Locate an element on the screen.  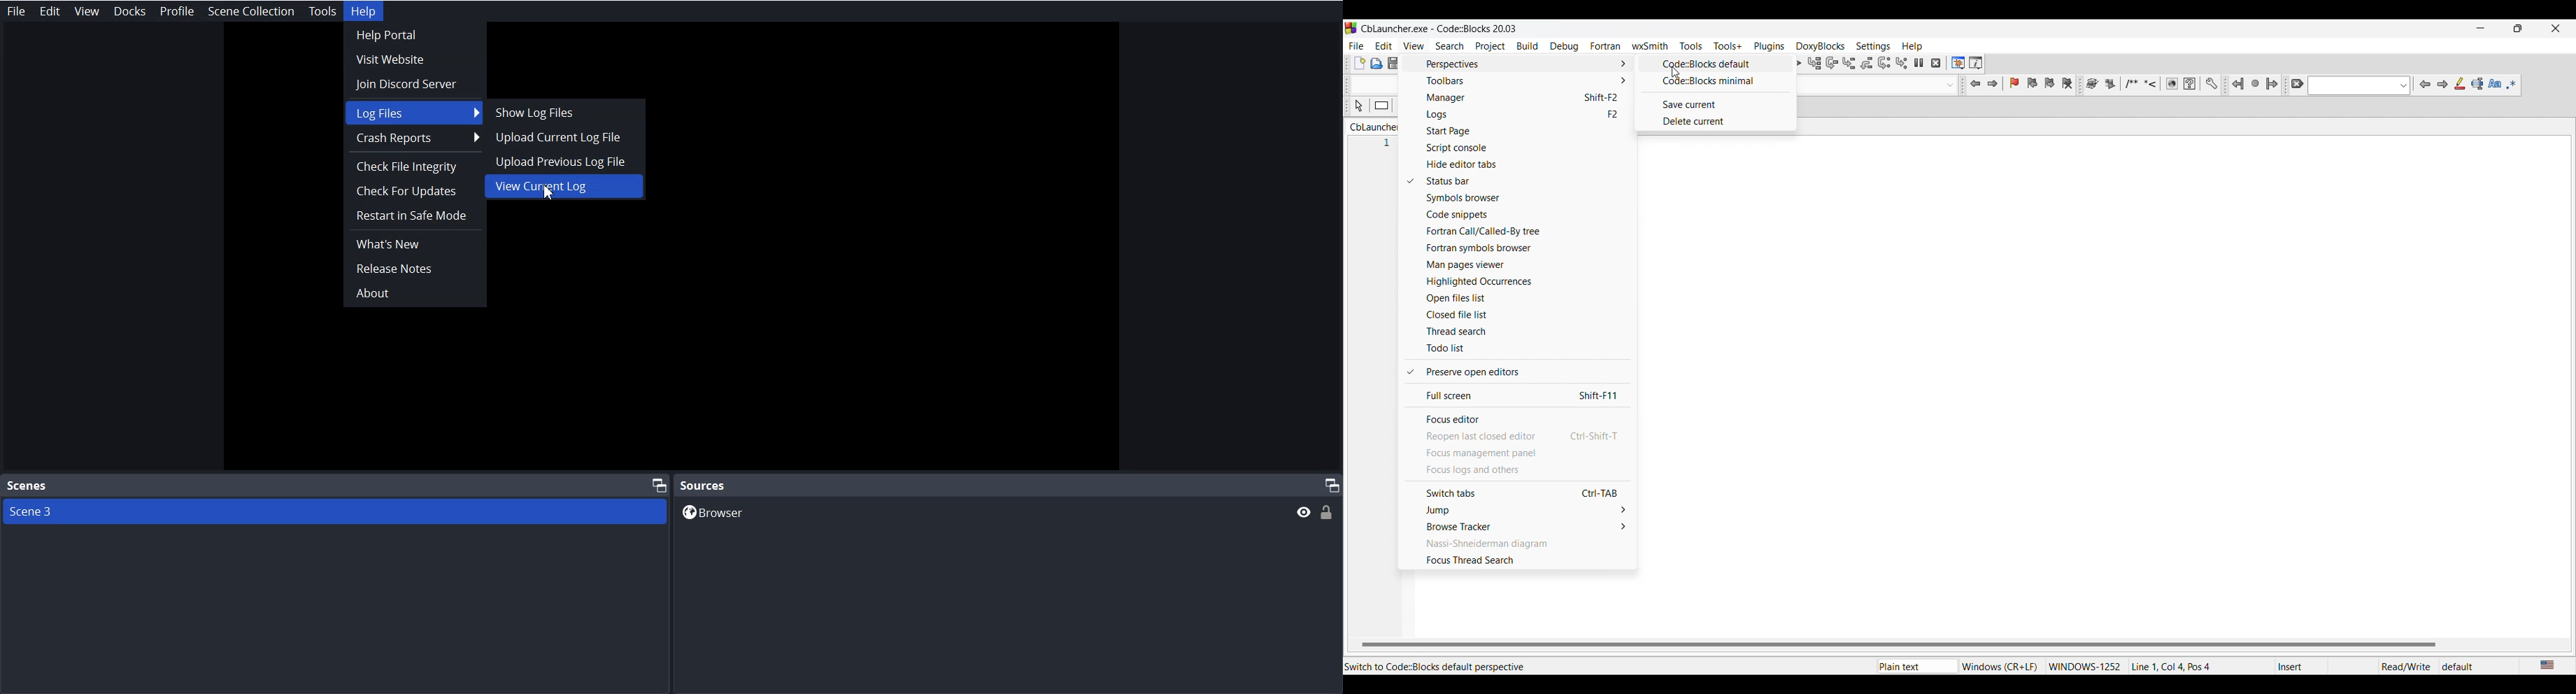
Crash Report is located at coordinates (415, 138).